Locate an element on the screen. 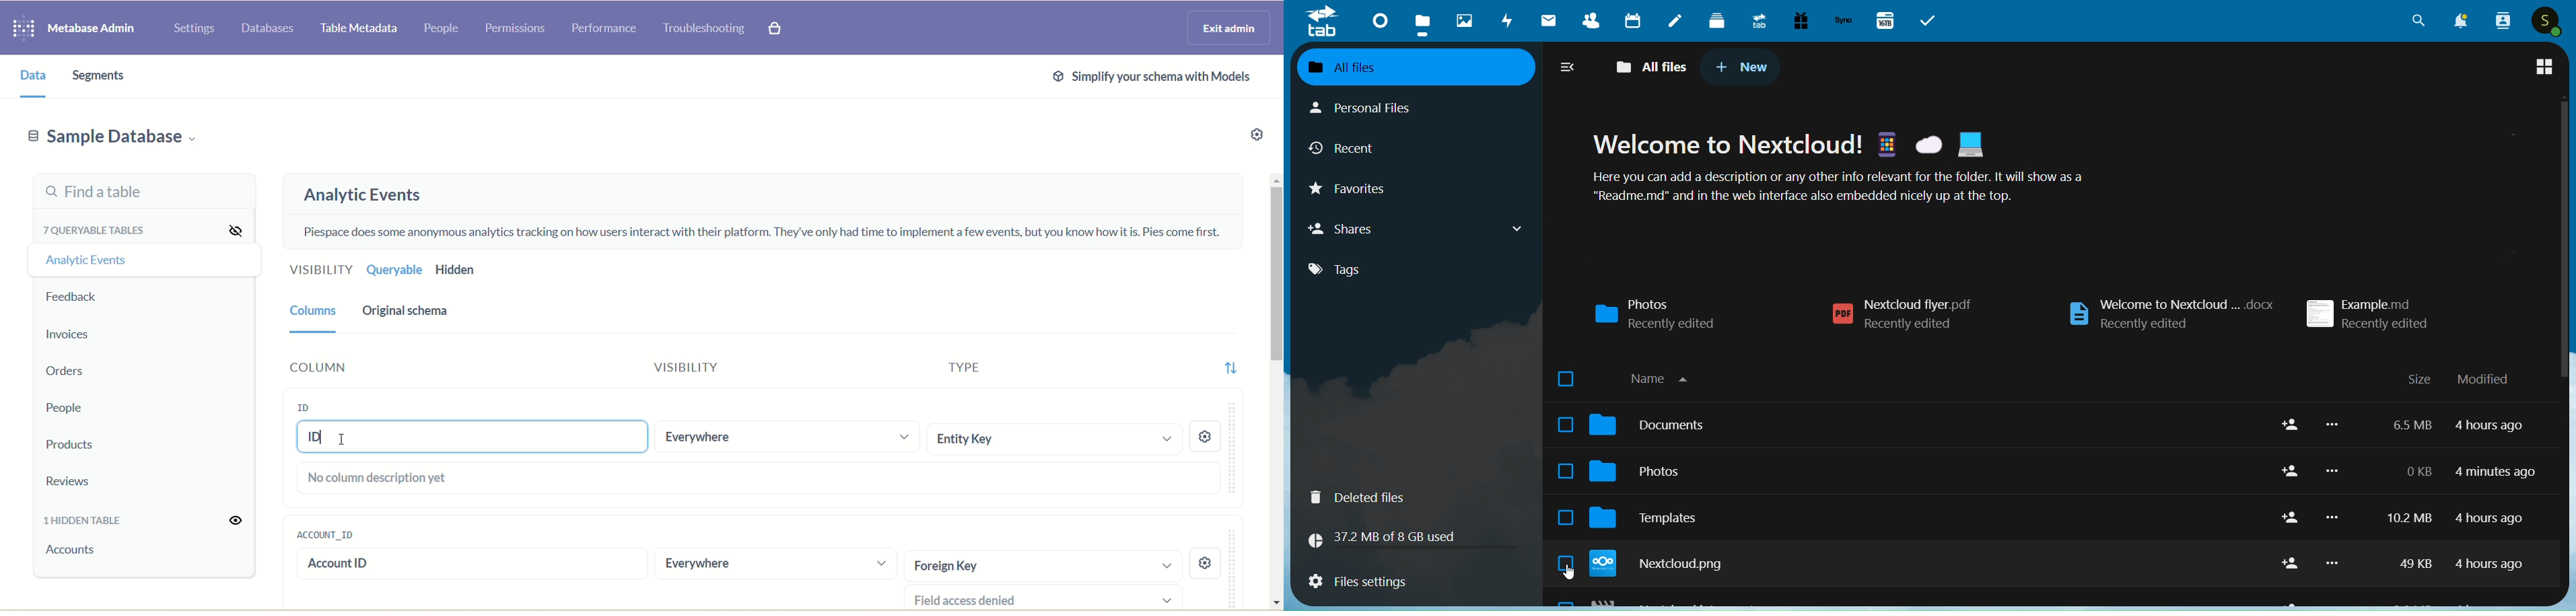 The width and height of the screenshot is (2576, 616). tags is located at coordinates (1356, 273).